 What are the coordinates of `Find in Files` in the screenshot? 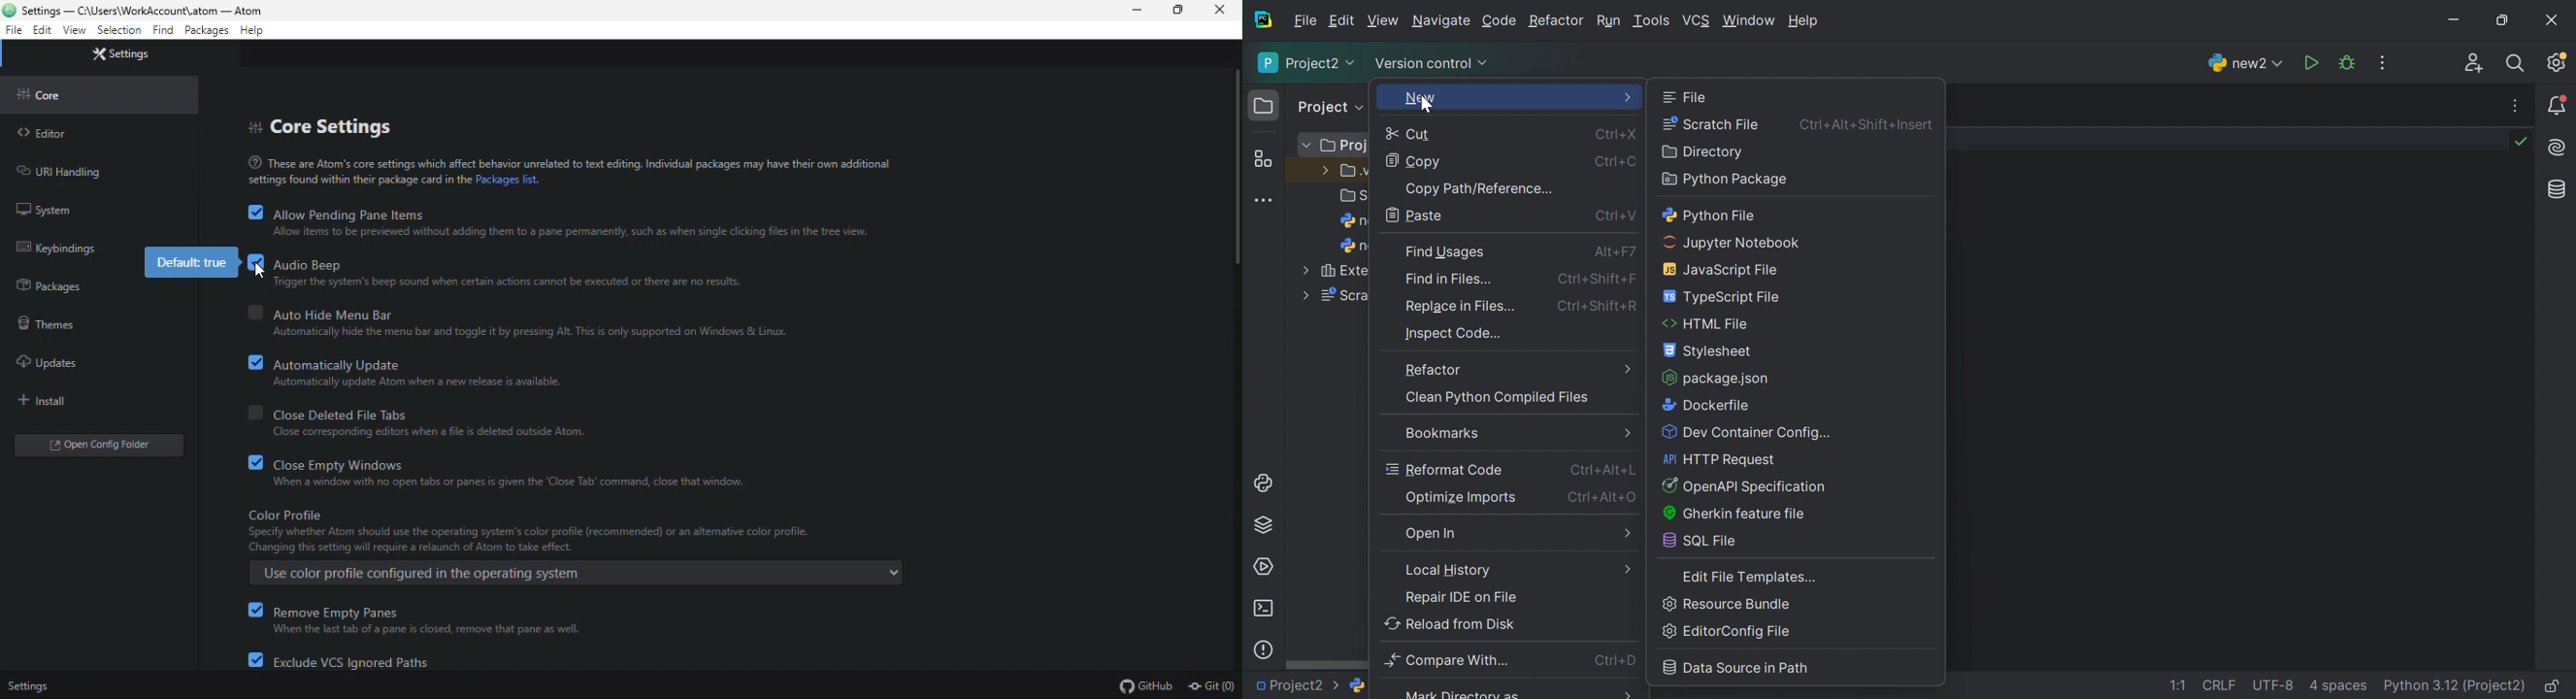 It's located at (1449, 279).